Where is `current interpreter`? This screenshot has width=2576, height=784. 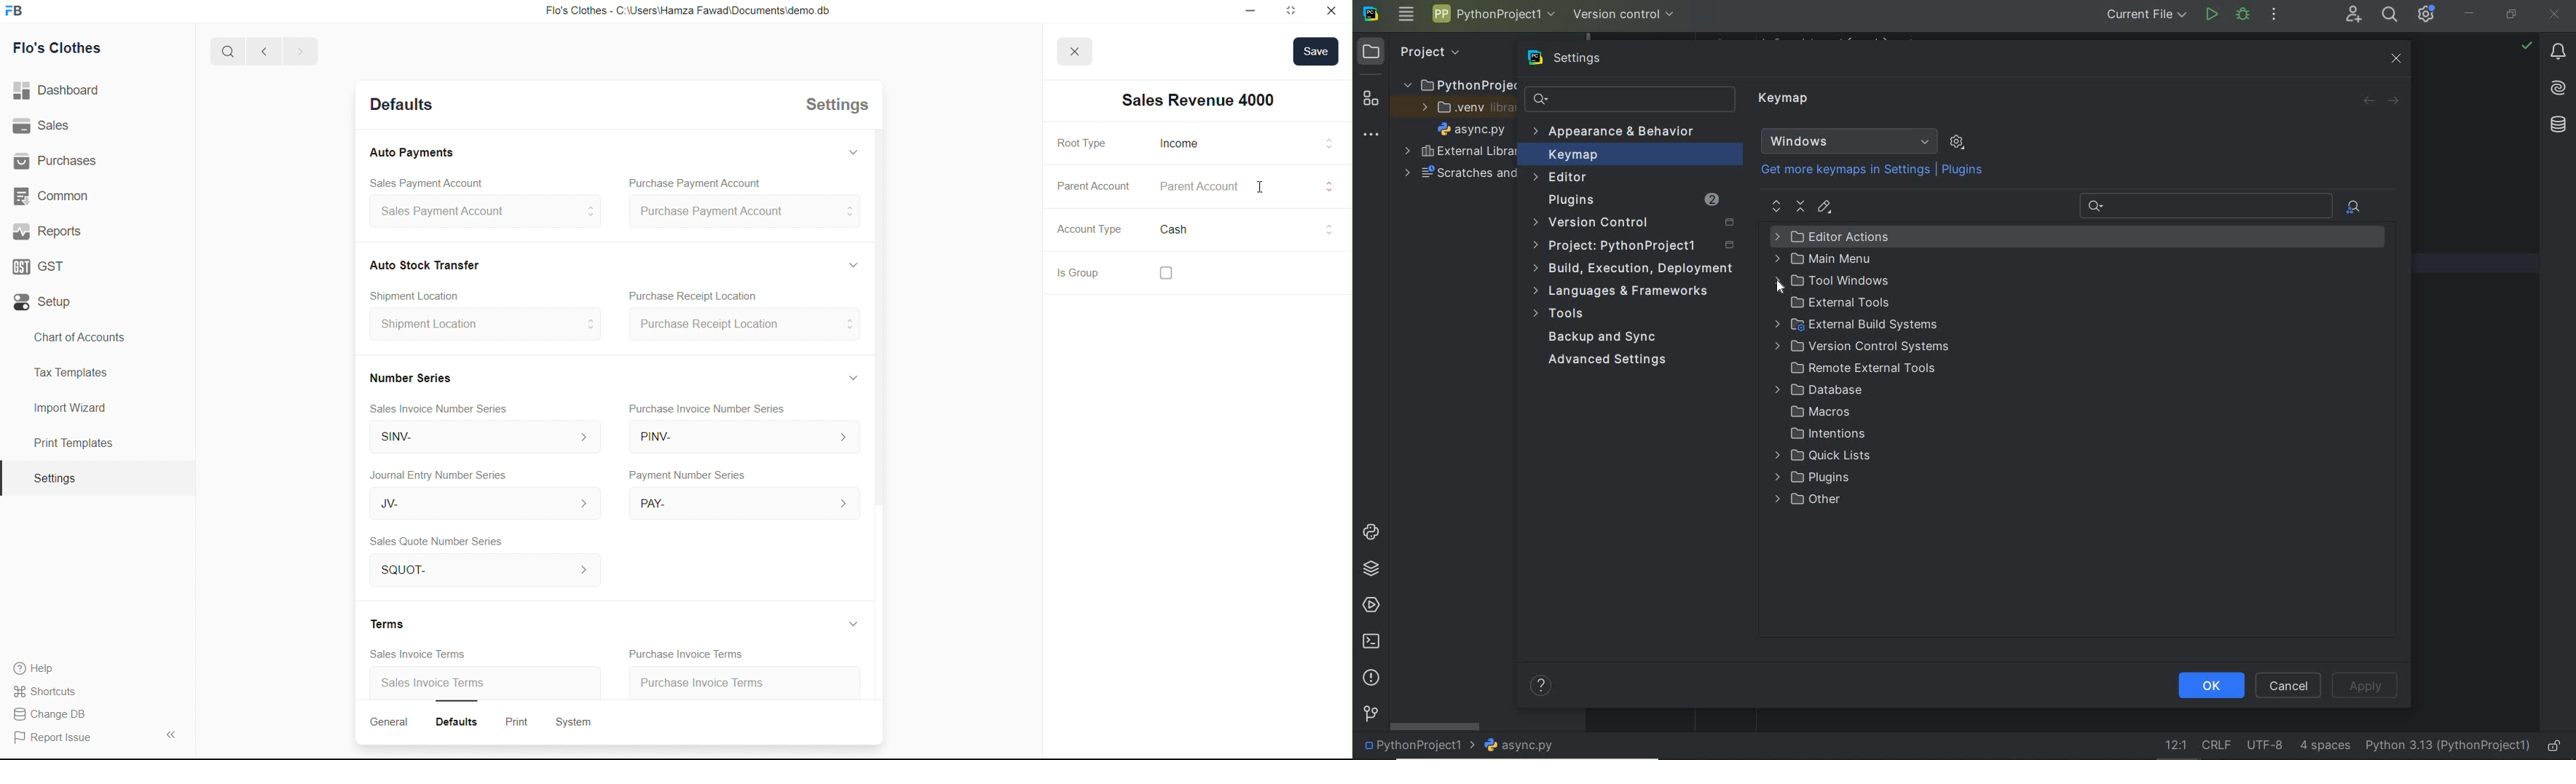 current interpreter is located at coordinates (2449, 747).